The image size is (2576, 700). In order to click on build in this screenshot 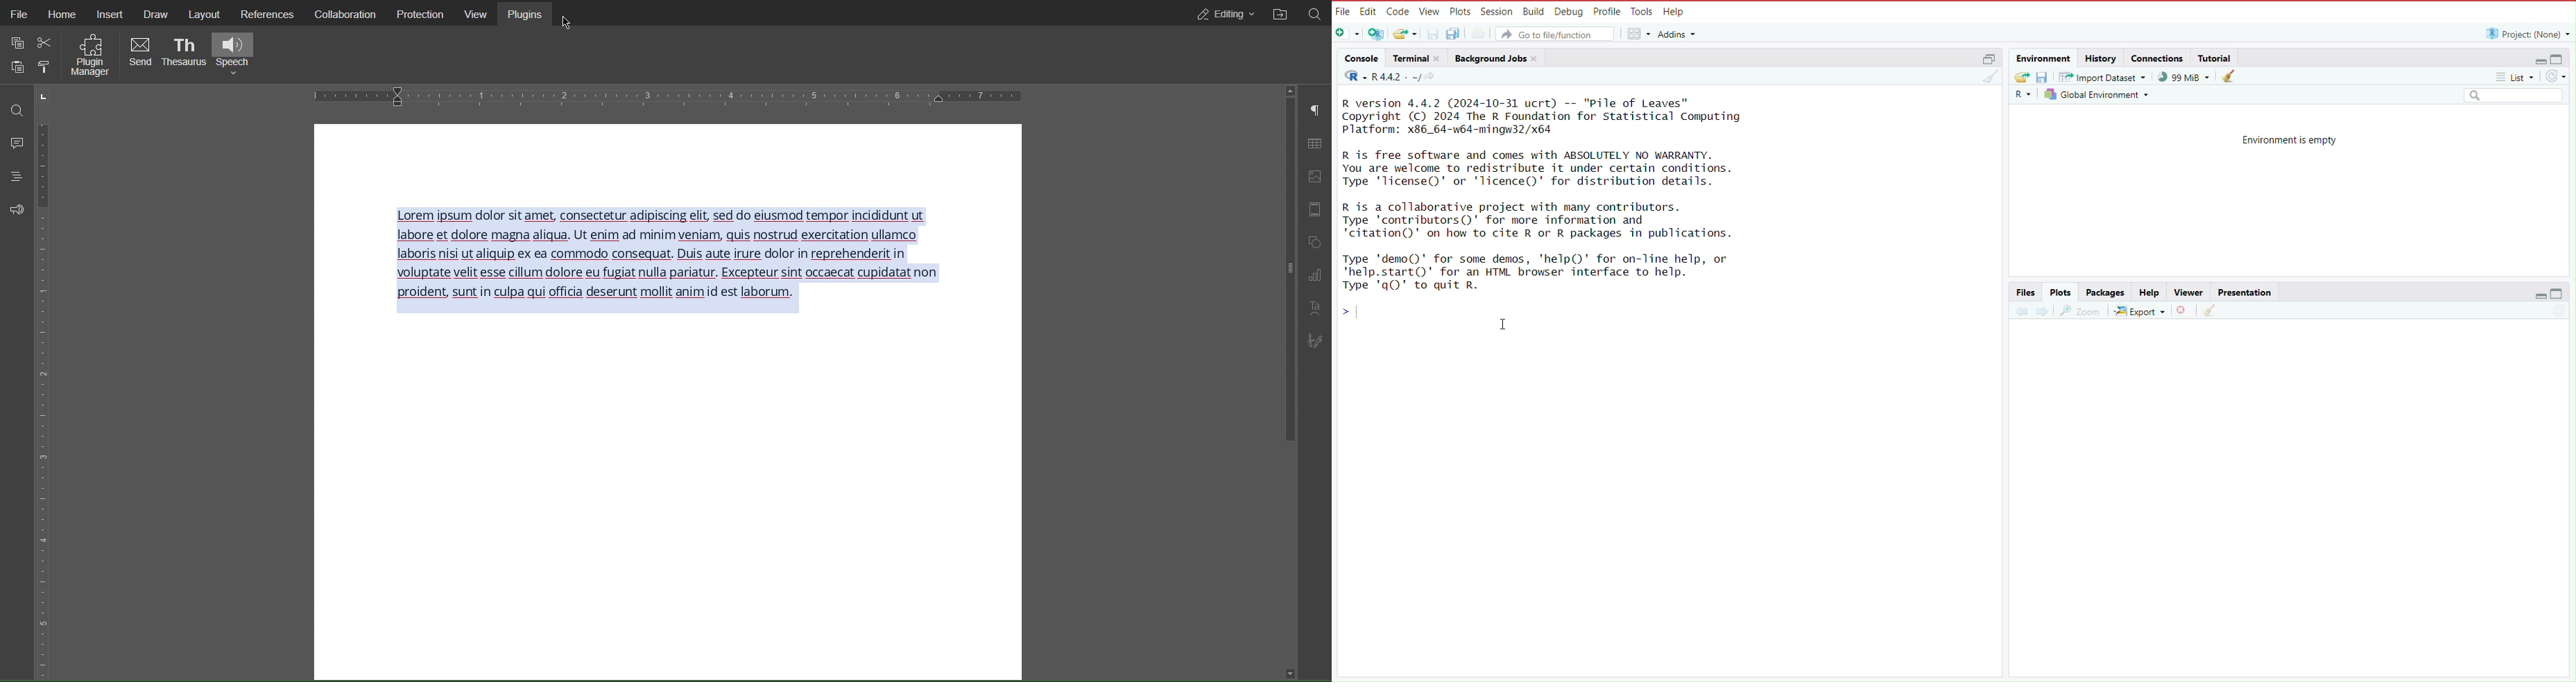, I will do `click(1533, 10)`.